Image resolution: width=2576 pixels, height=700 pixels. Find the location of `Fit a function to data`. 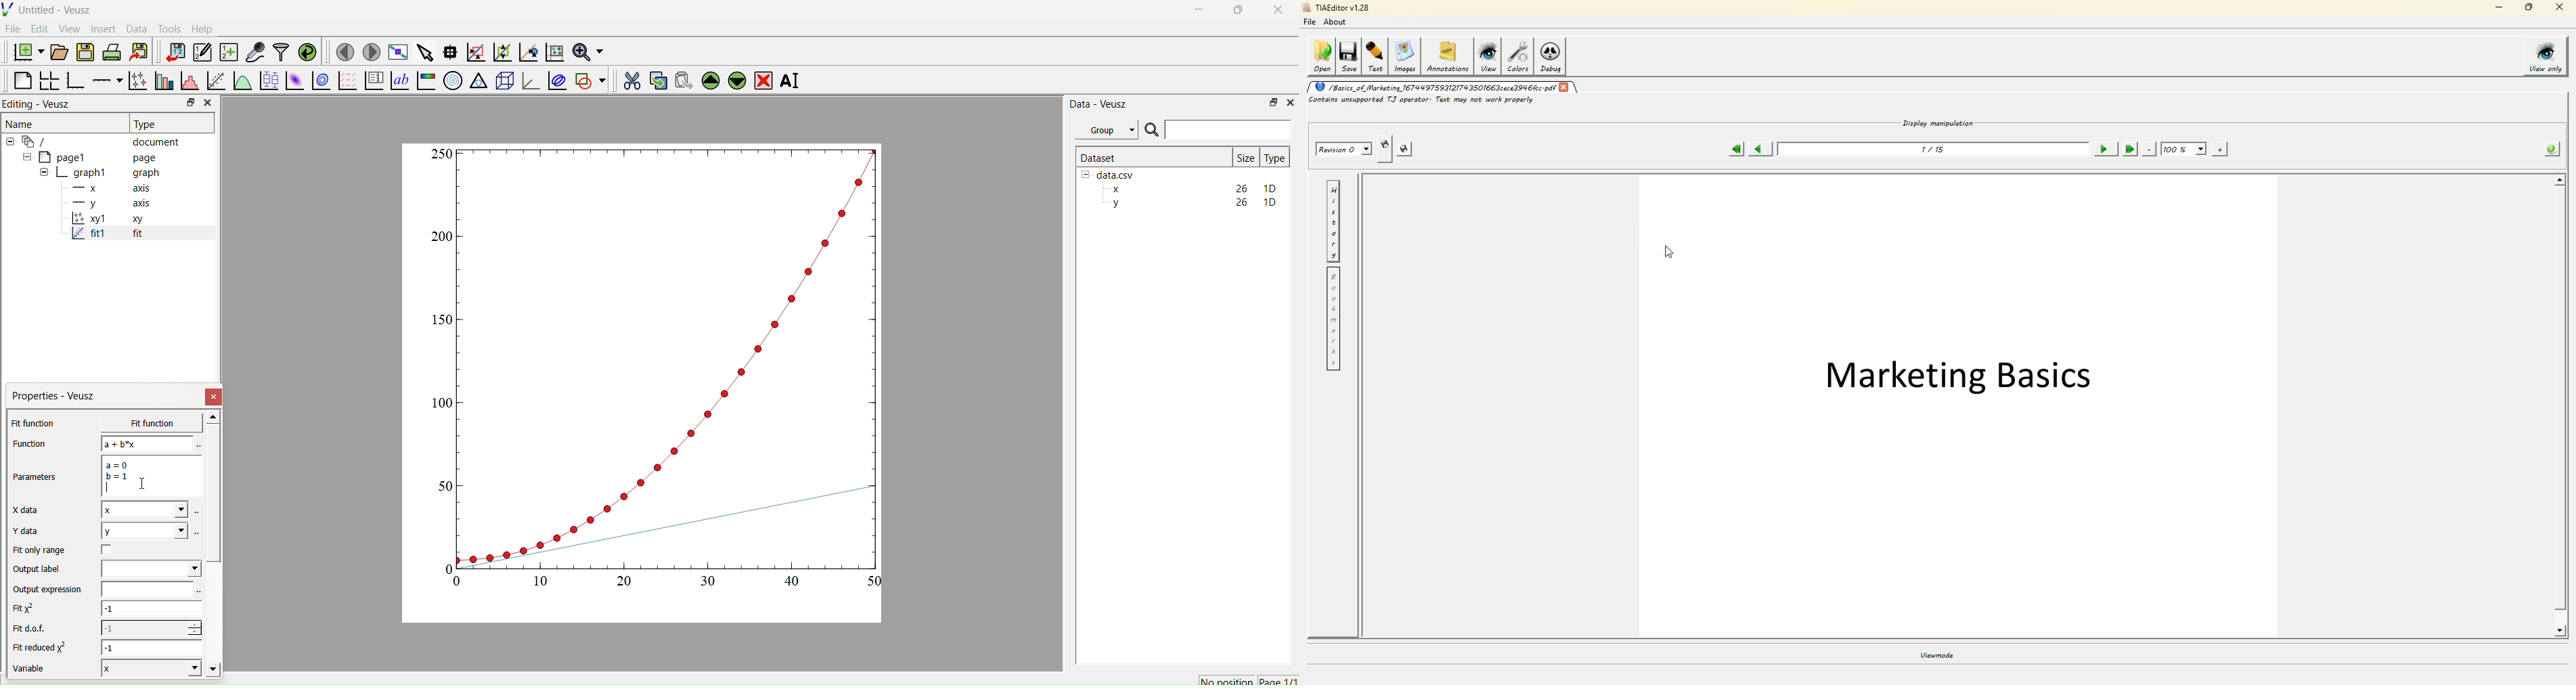

Fit a function to data is located at coordinates (215, 82).